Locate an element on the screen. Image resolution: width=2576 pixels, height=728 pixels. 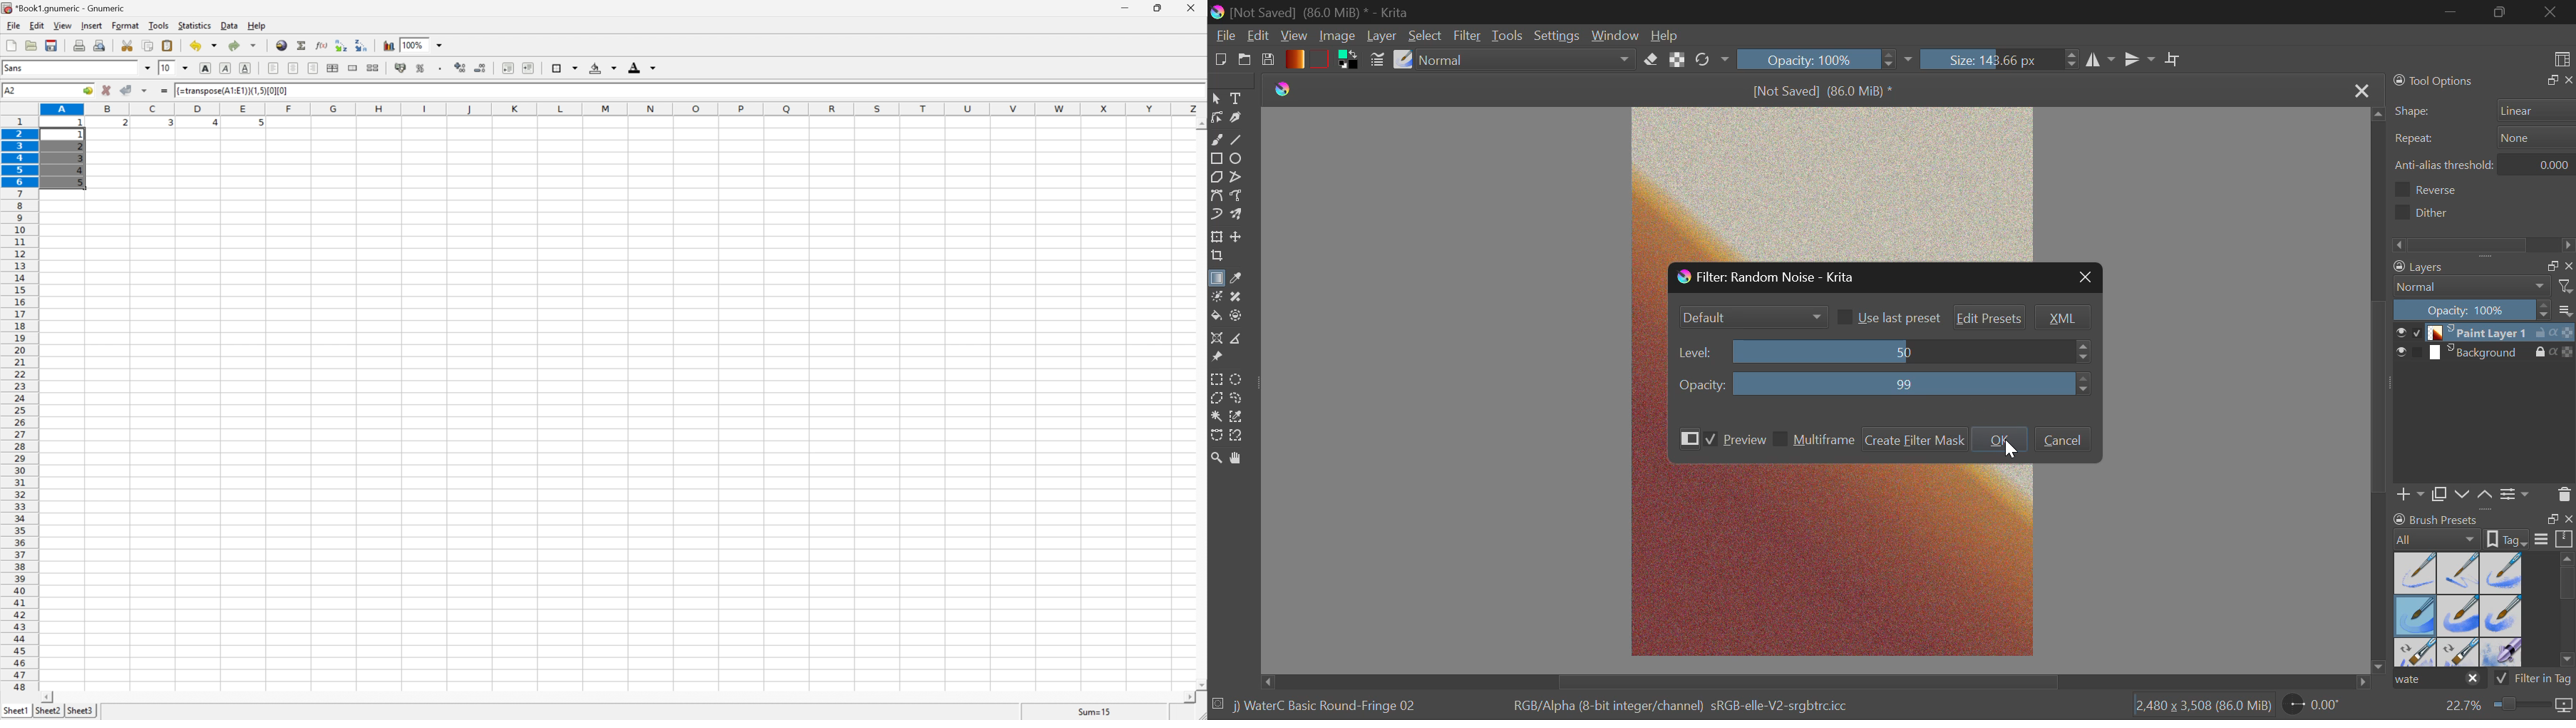
Polyline is located at coordinates (1238, 178).